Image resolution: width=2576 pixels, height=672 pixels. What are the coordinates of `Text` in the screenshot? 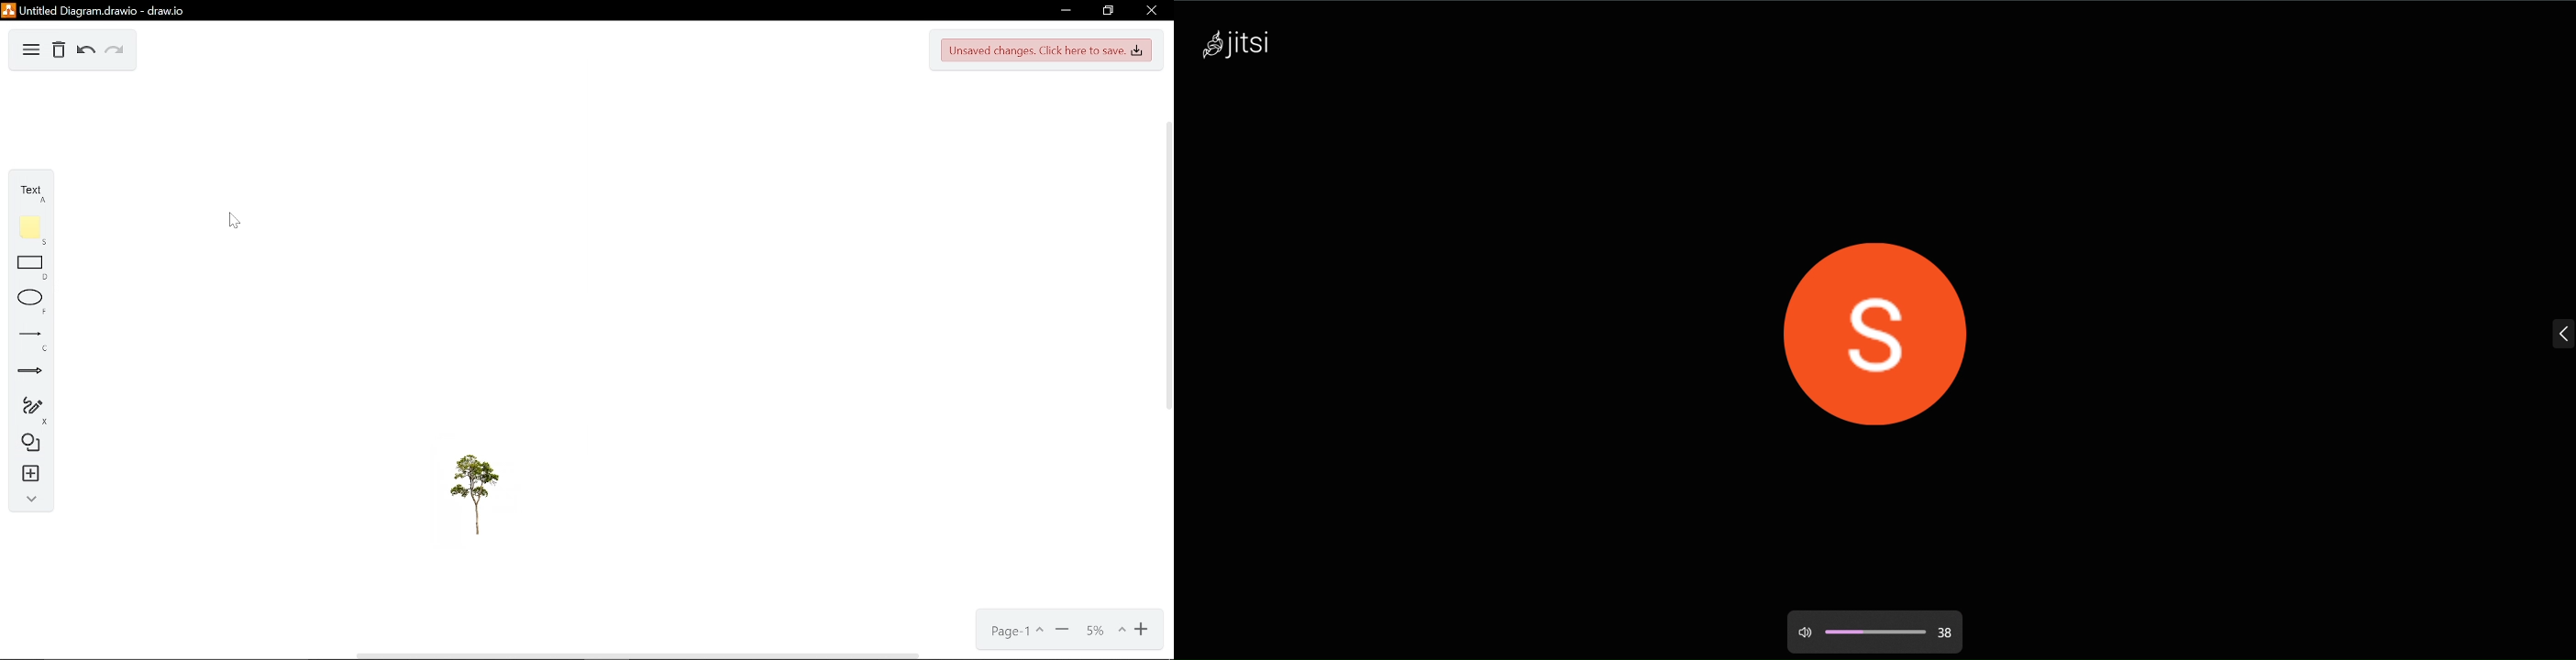 It's located at (26, 191).